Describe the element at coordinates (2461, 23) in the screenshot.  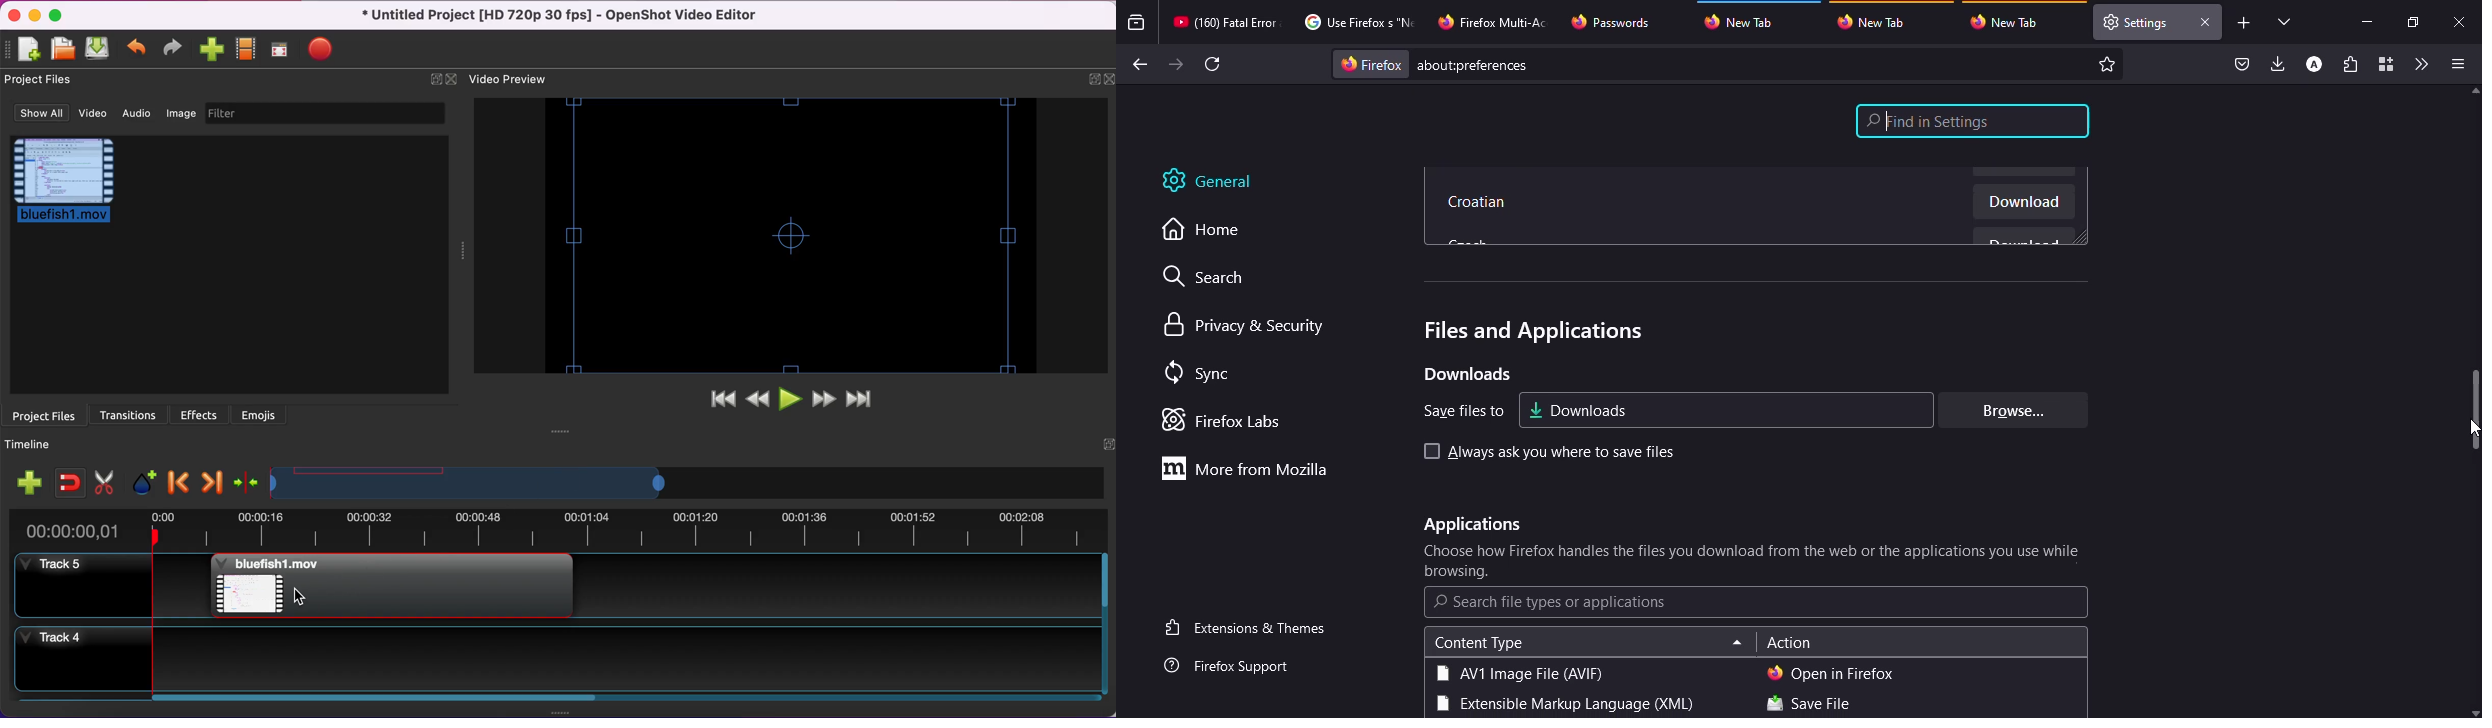
I see `close` at that location.